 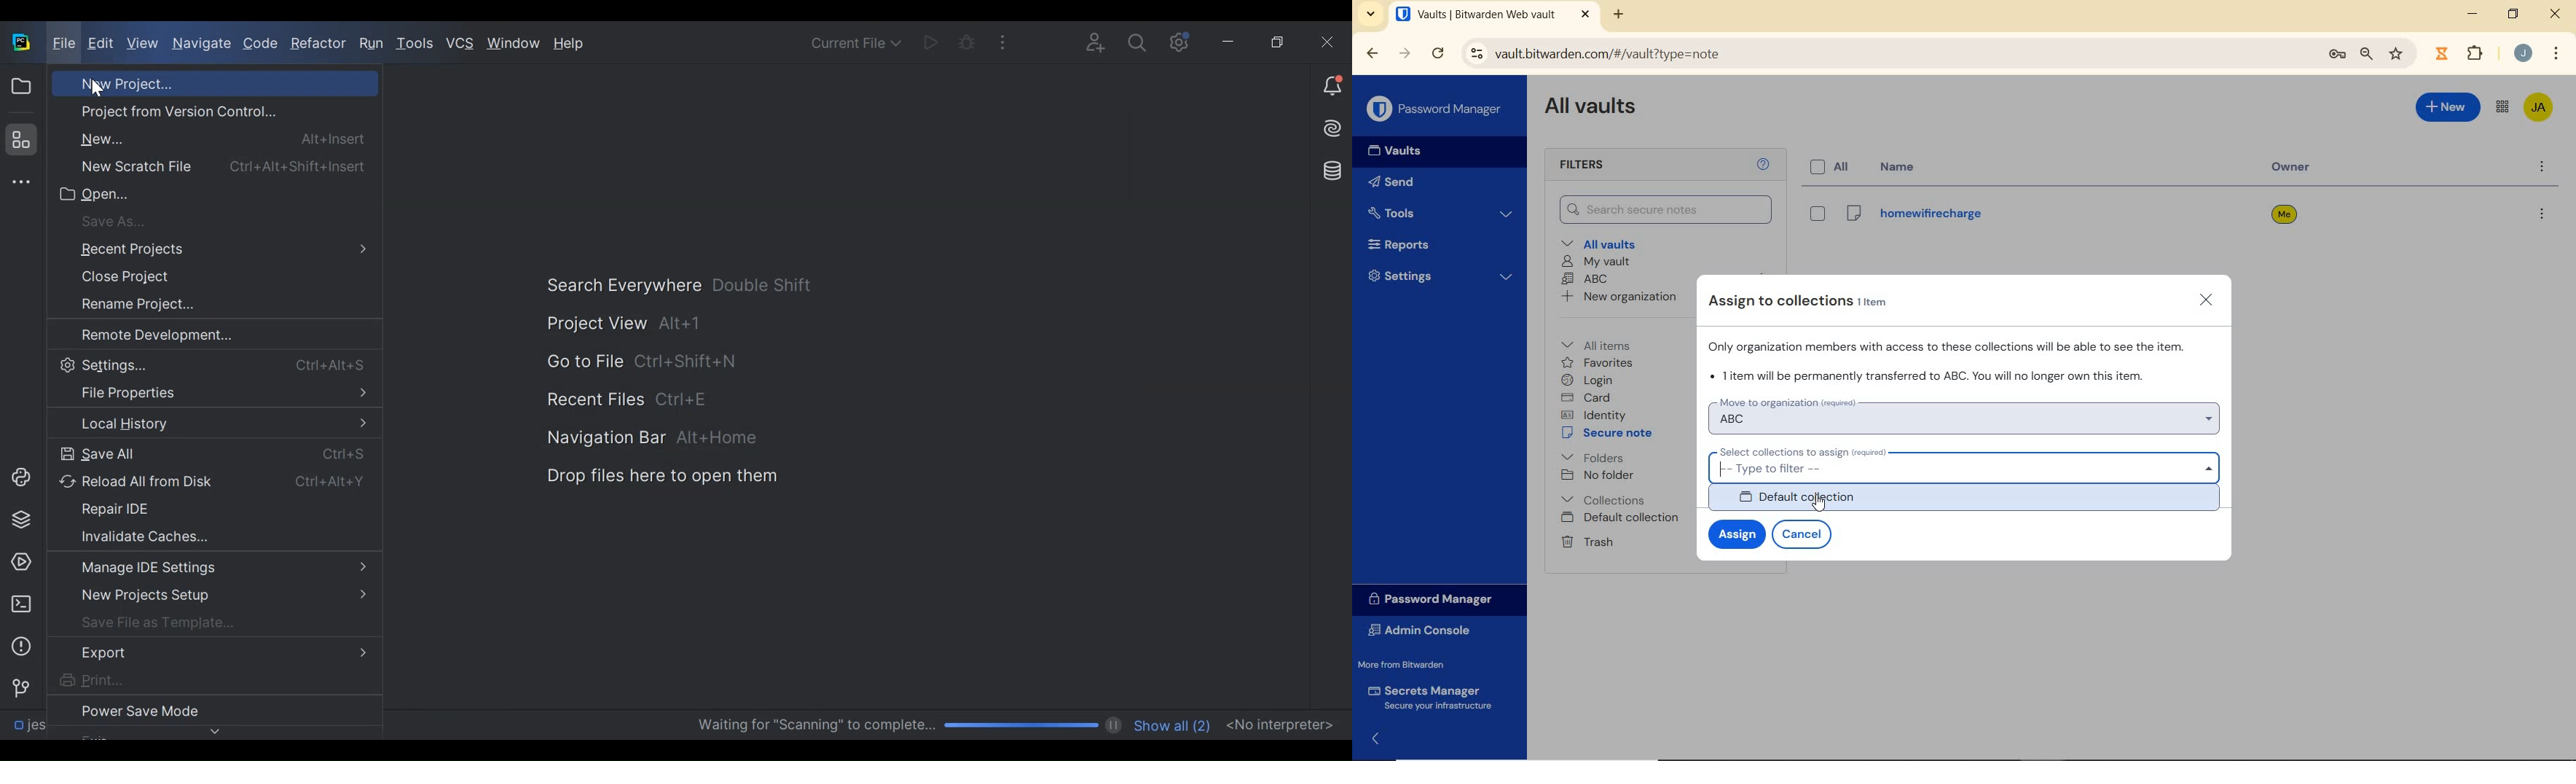 I want to click on AI Assistant, so click(x=1331, y=128).